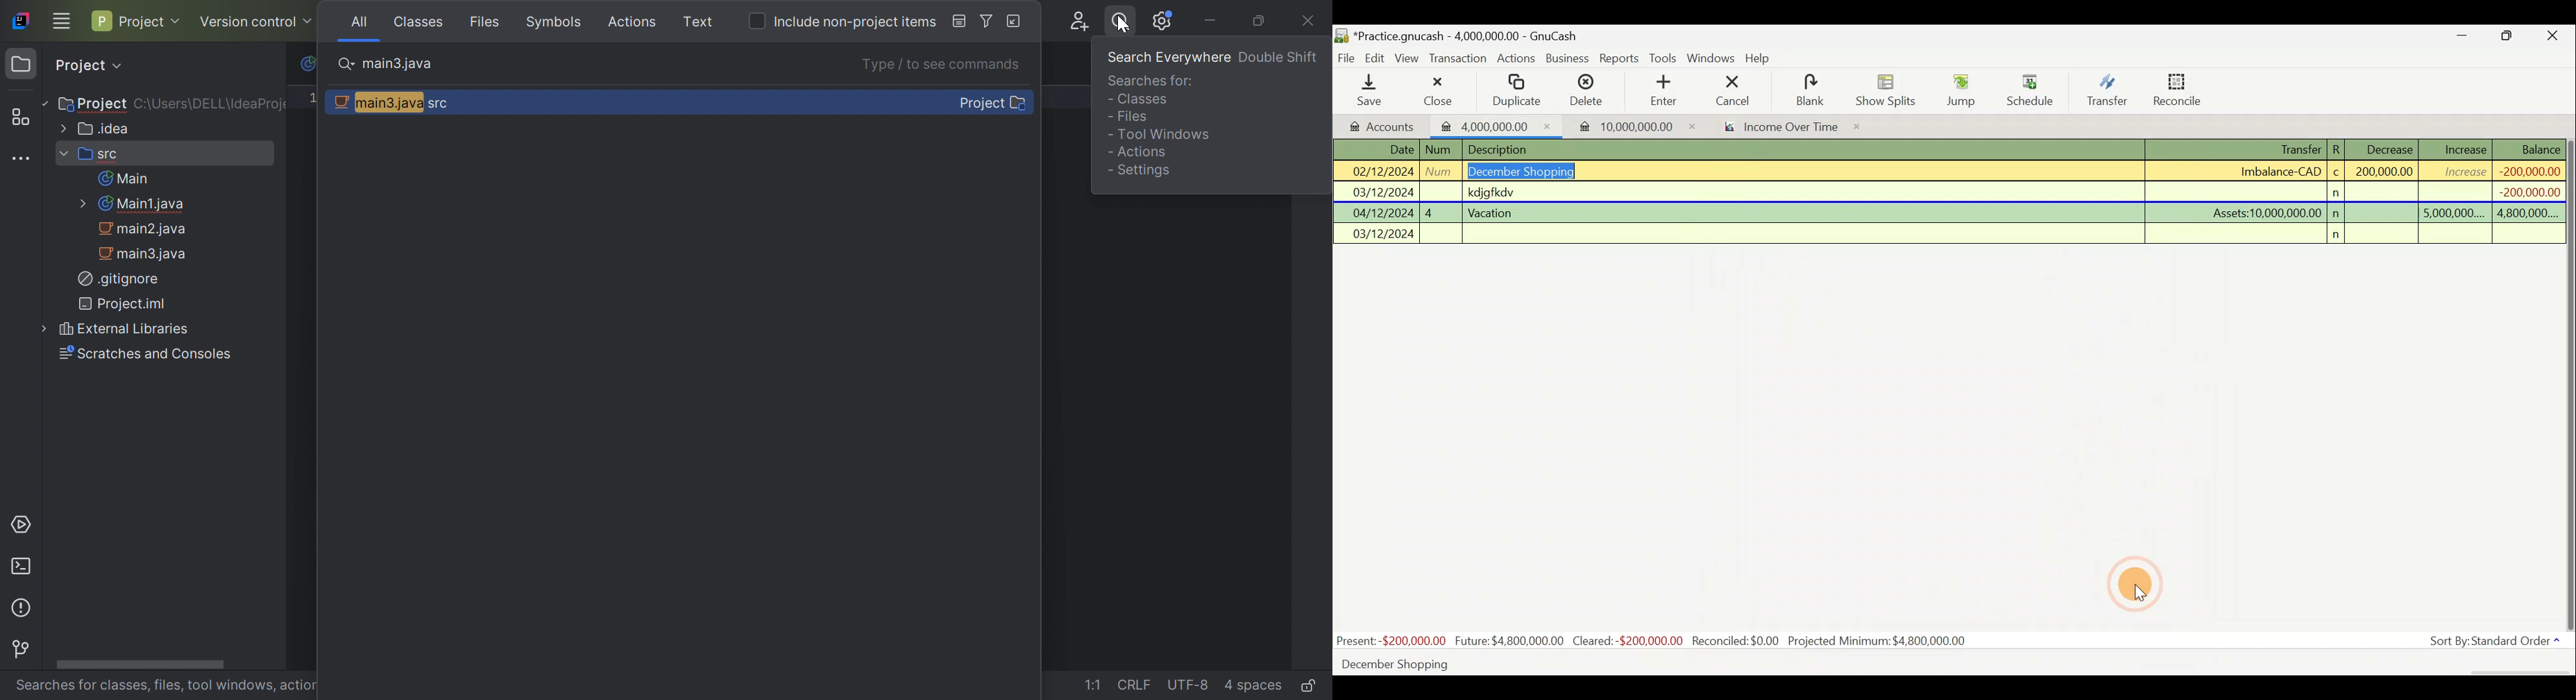 This screenshot has height=700, width=2576. I want to click on More tool windows, so click(22, 157).